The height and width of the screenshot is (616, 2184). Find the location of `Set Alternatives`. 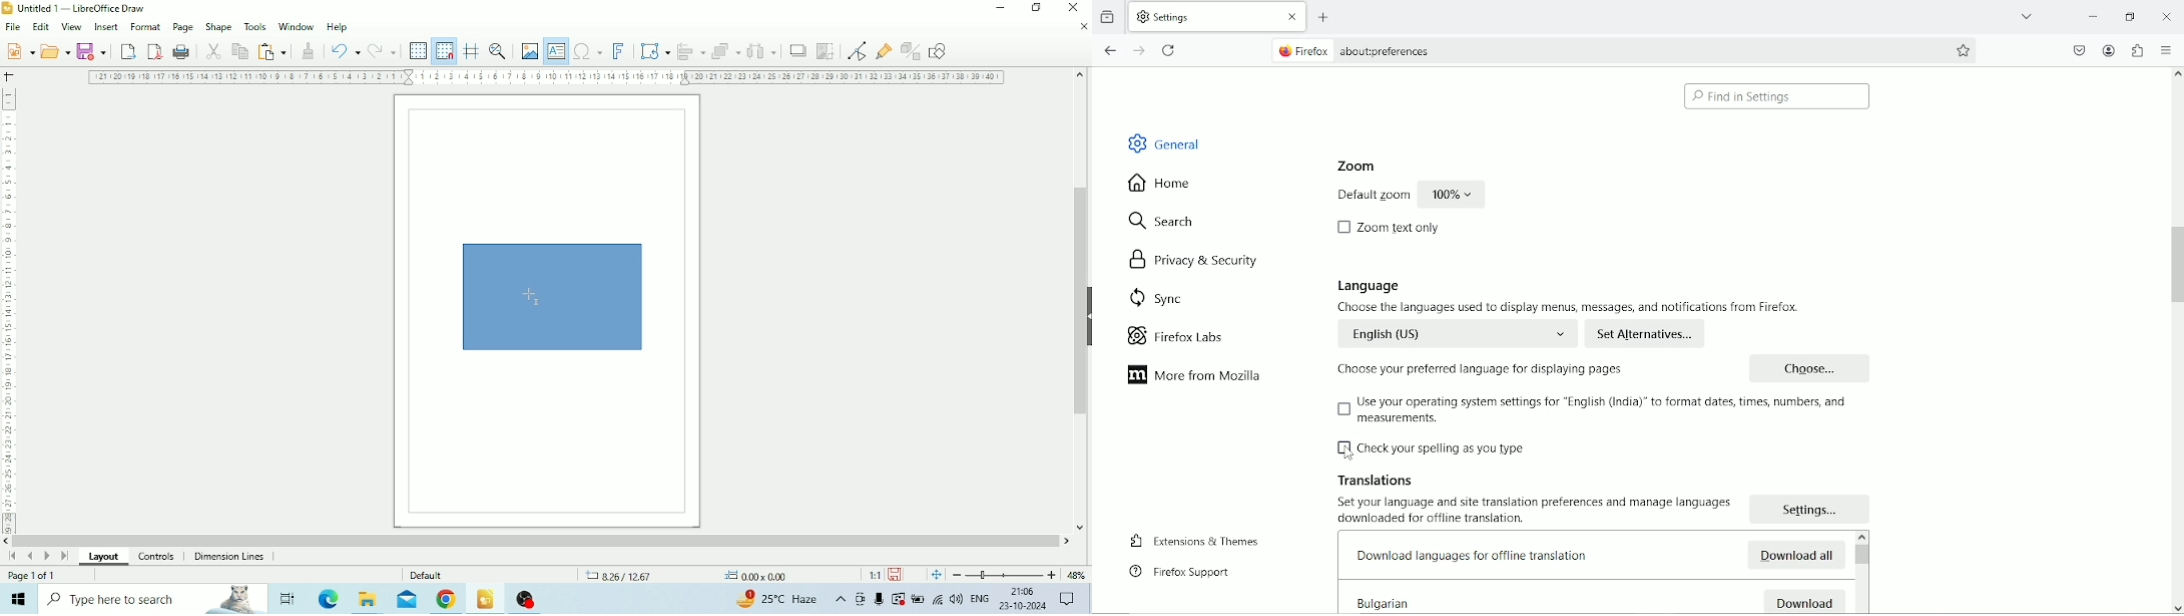

Set Alternatives is located at coordinates (1641, 336).